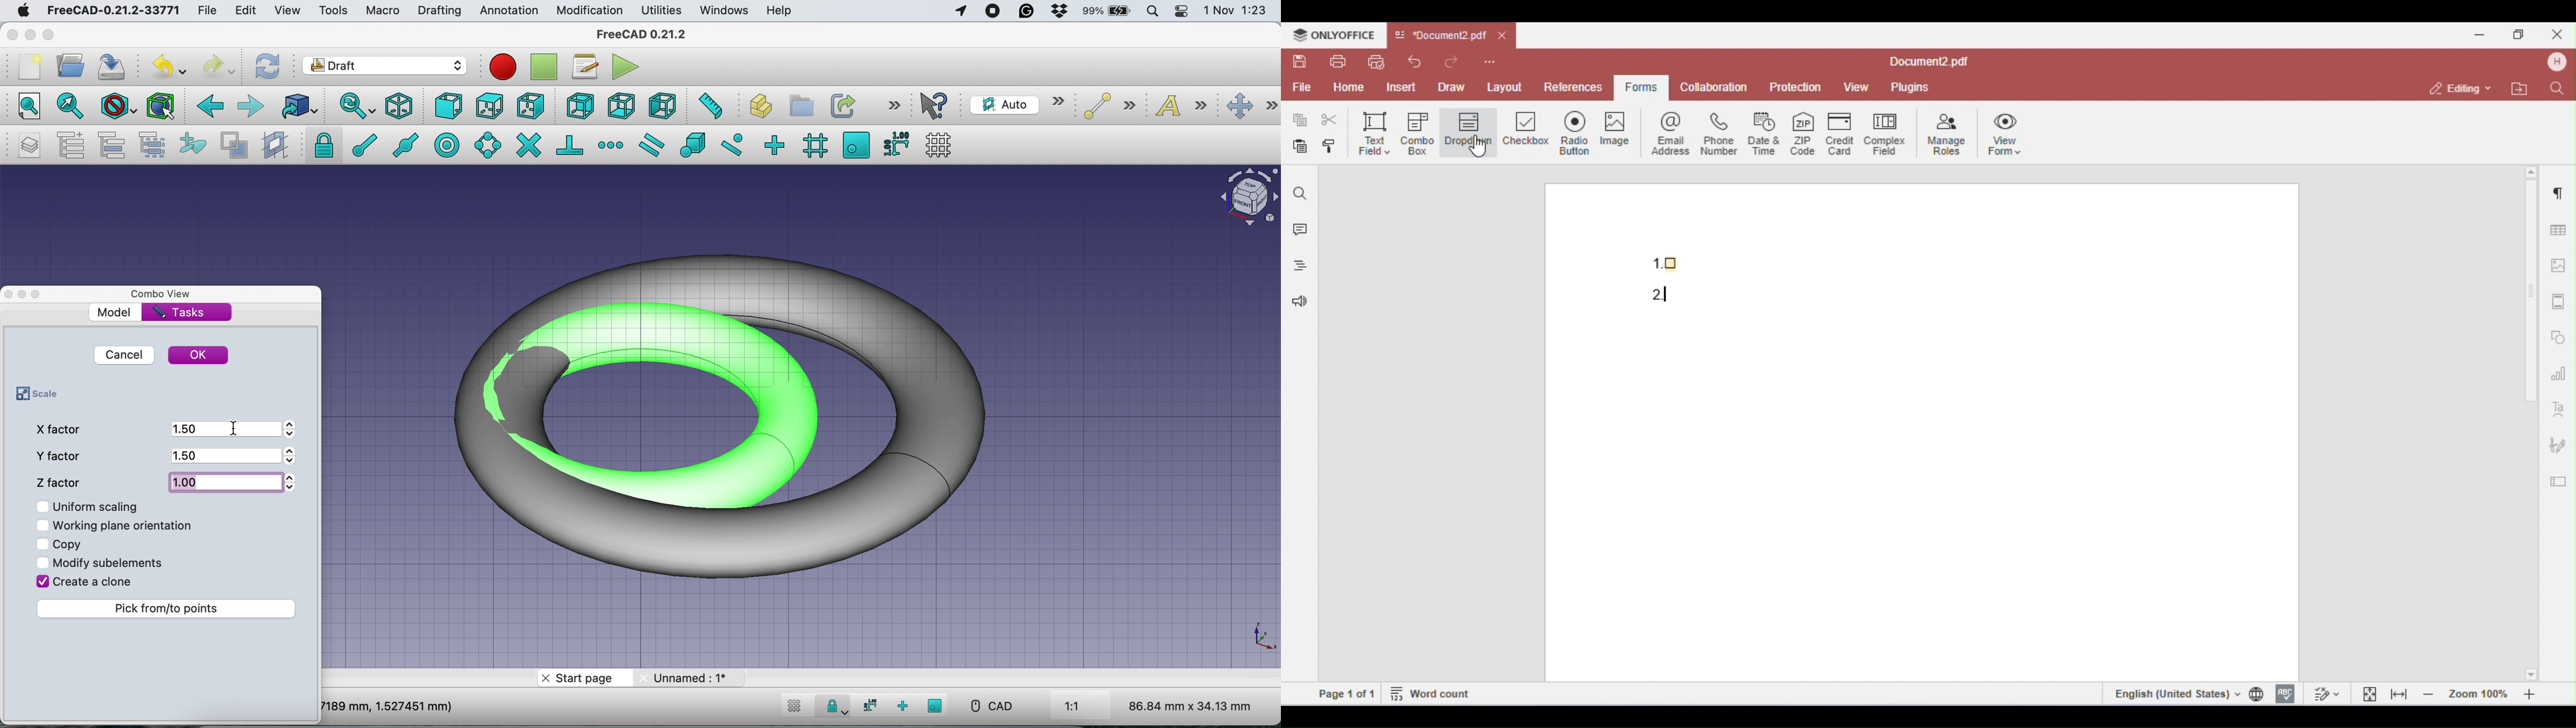 The image size is (2576, 728). Describe the element at coordinates (290, 482) in the screenshot. I see `Arrows` at that location.